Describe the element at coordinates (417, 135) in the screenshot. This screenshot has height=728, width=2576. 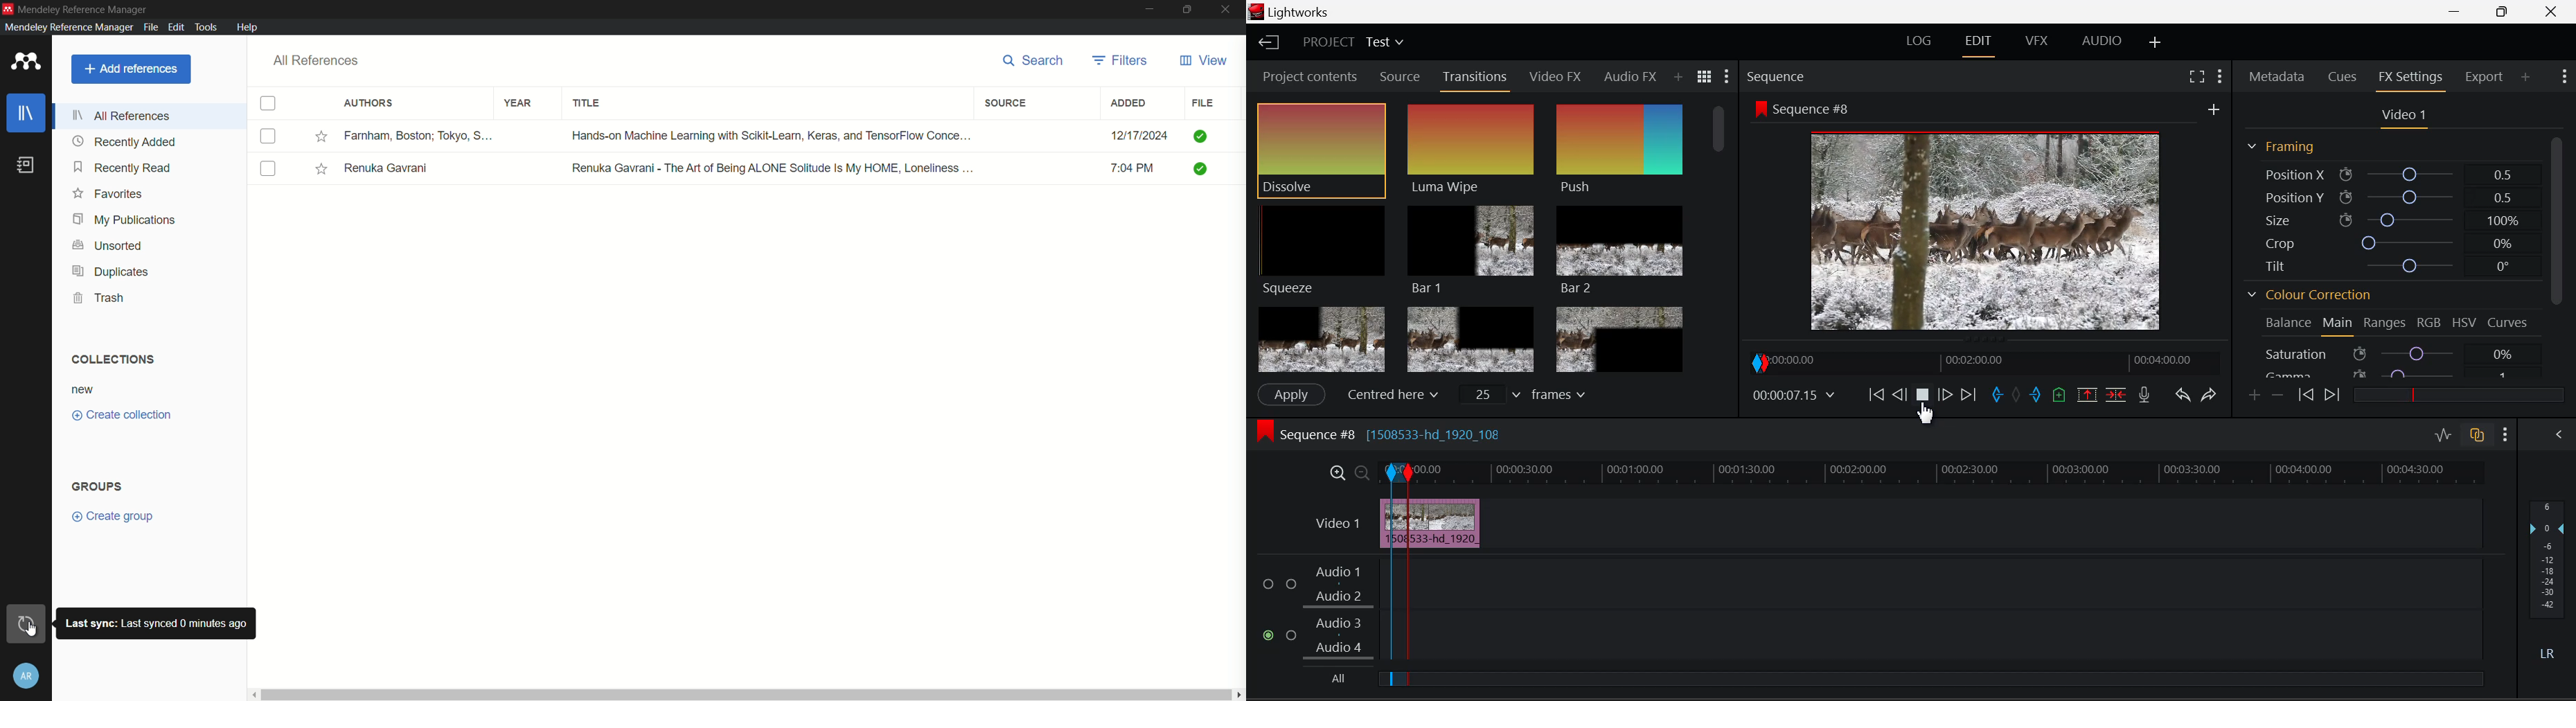
I see `Famham` at that location.